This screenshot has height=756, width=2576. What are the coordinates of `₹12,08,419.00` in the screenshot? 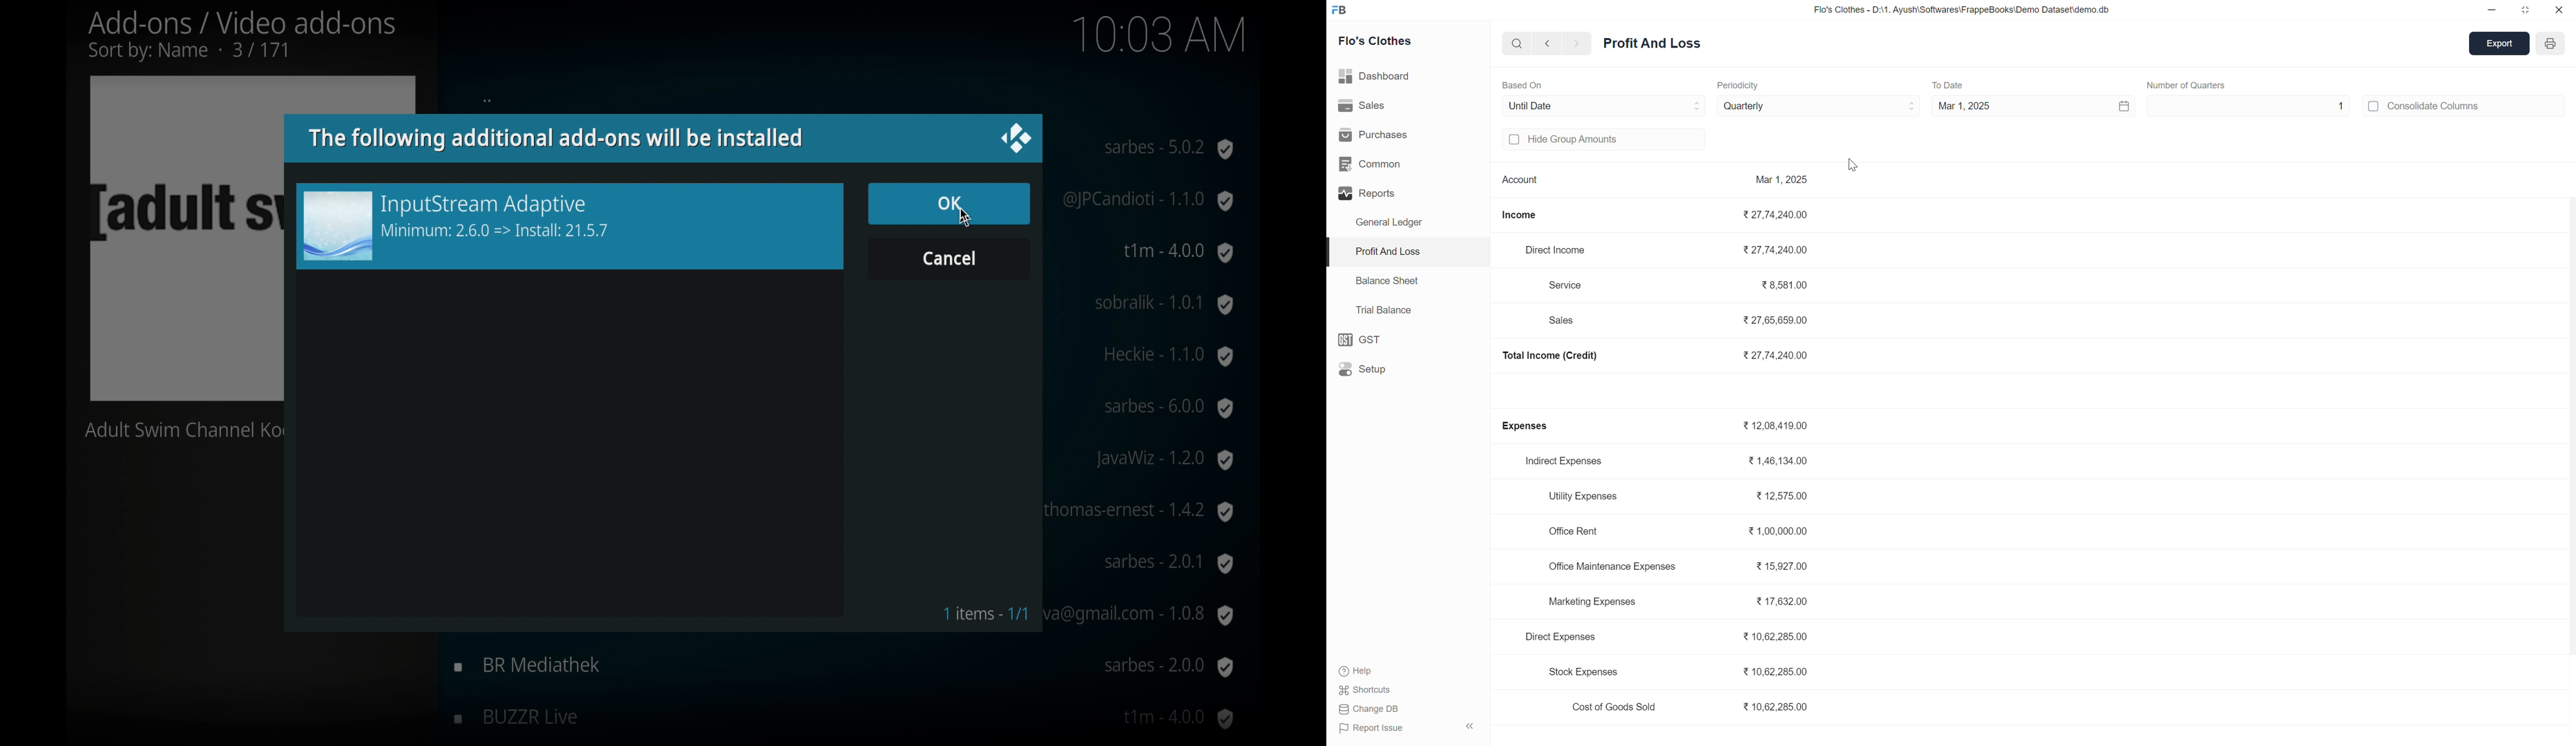 It's located at (1777, 424).